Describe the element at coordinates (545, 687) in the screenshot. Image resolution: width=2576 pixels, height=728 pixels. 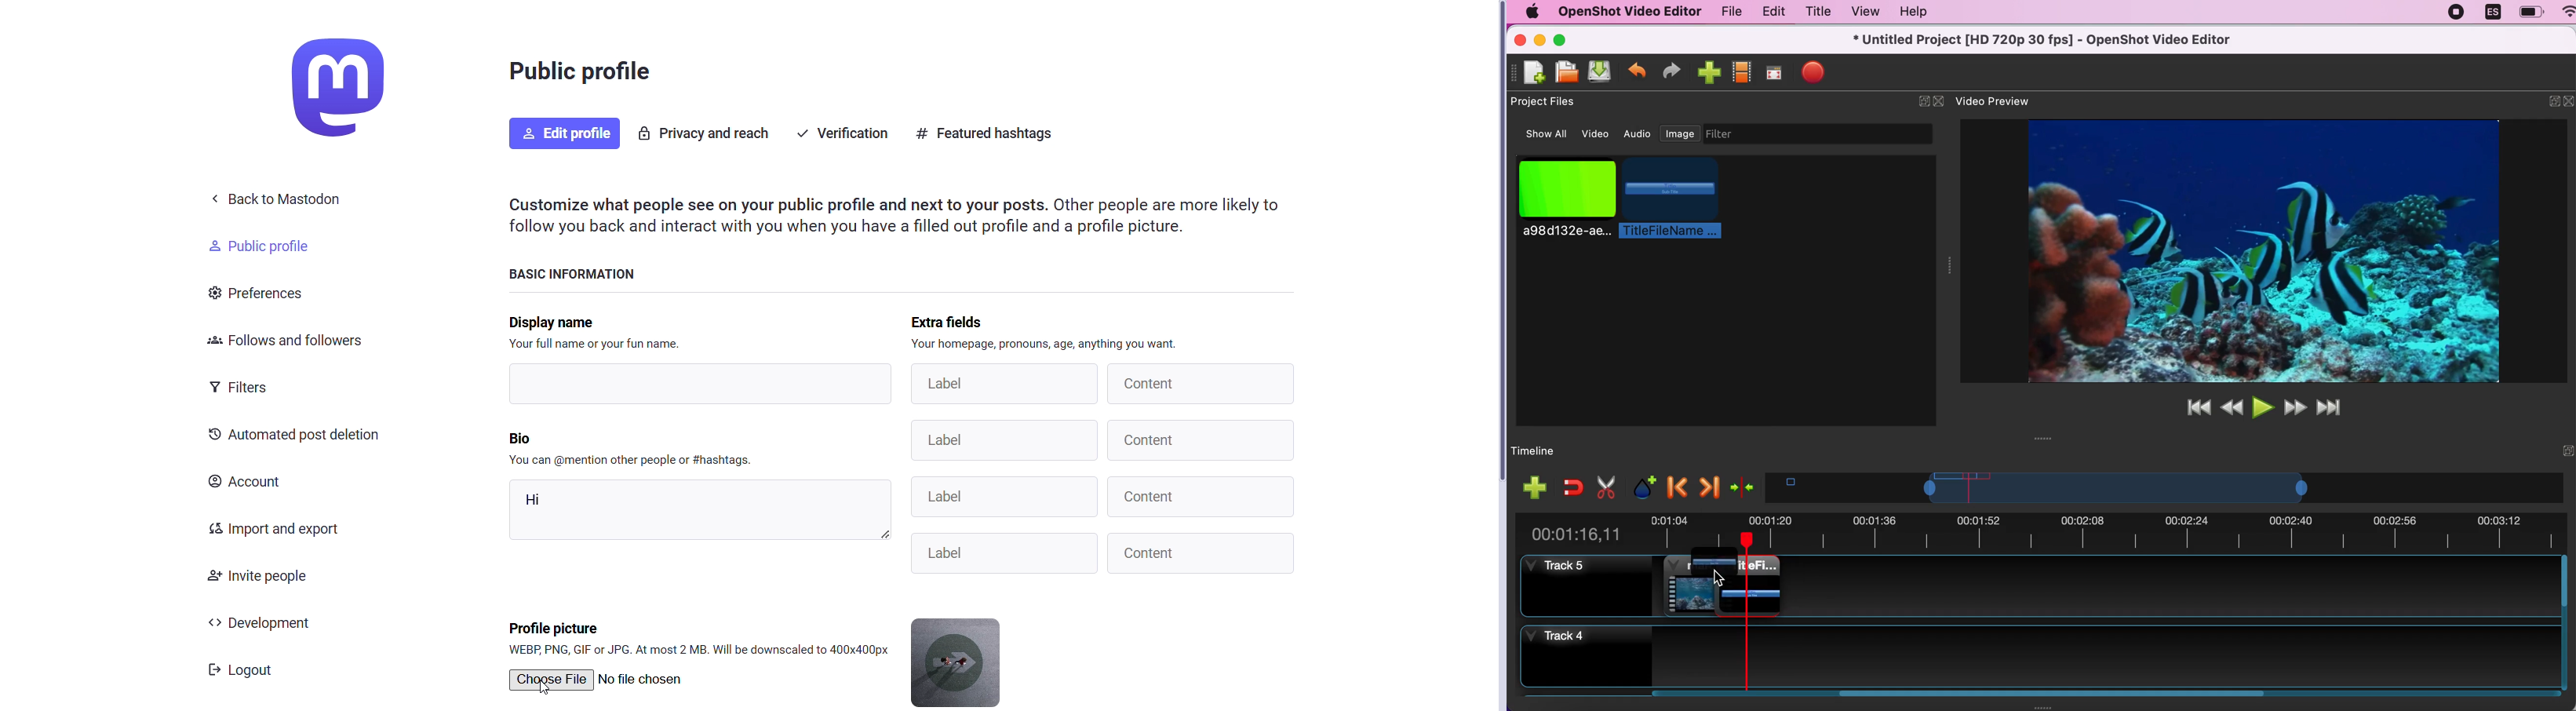
I see `Cursor` at that location.